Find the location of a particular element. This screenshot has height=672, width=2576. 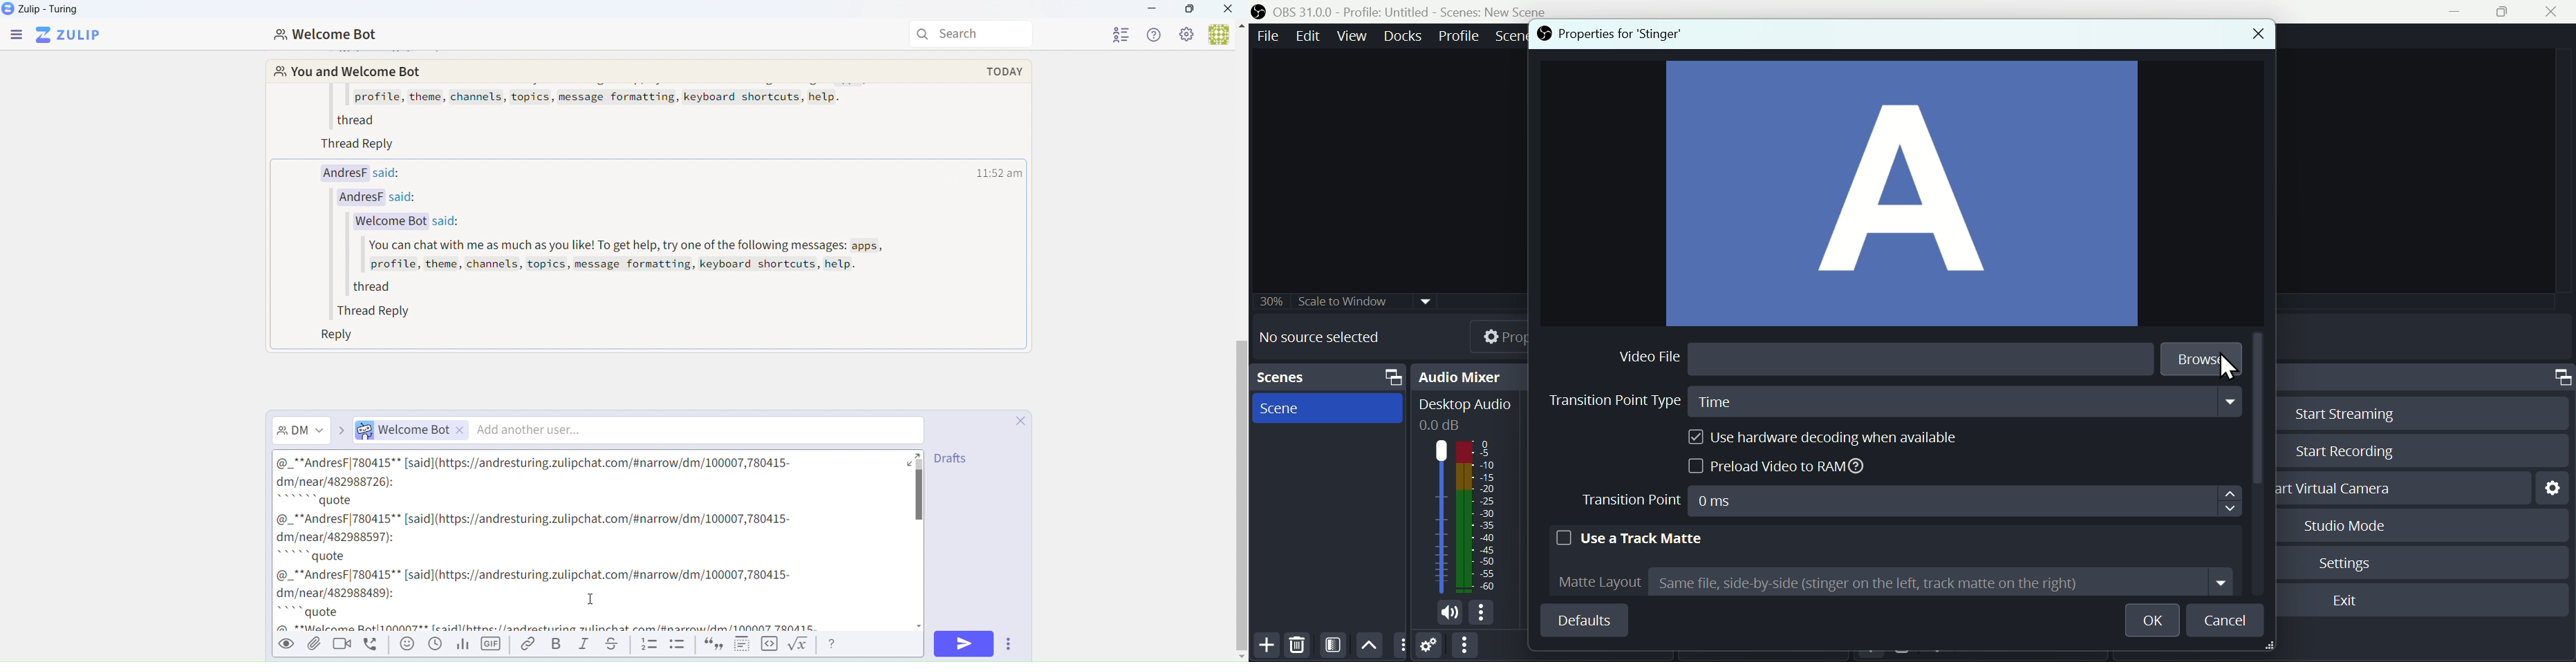

Settings is located at coordinates (1187, 34).